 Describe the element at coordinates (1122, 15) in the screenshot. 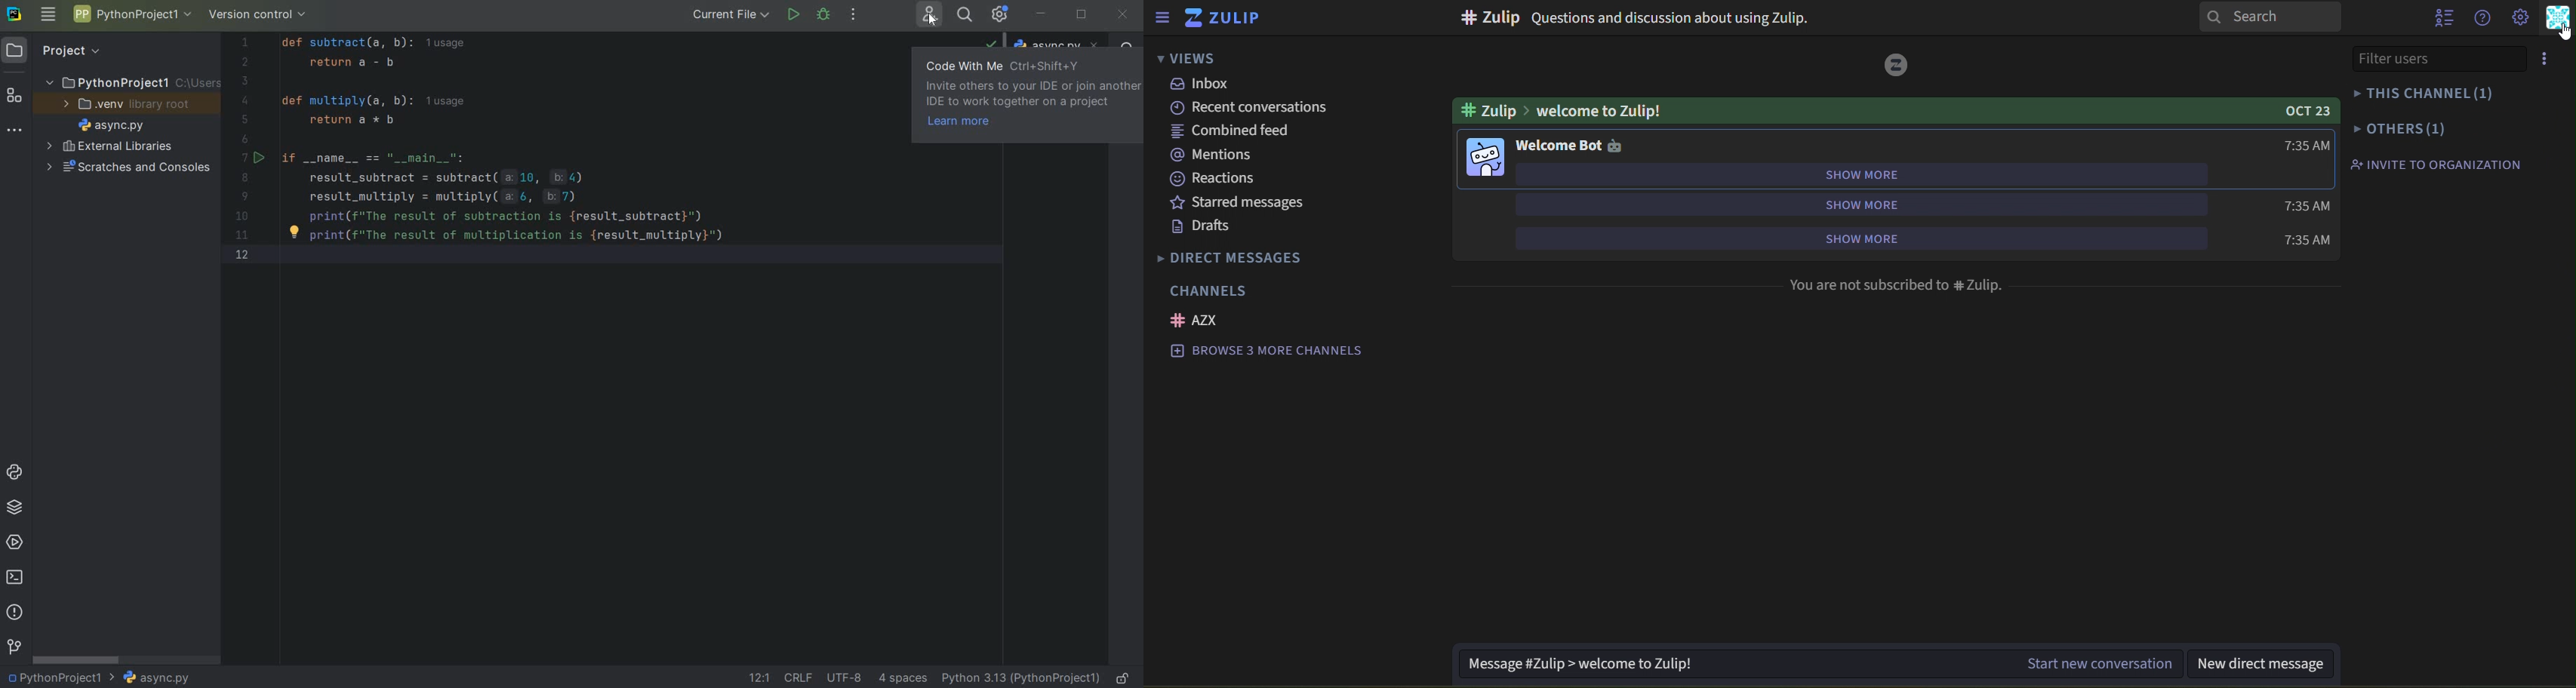

I see `CLOSE` at that location.